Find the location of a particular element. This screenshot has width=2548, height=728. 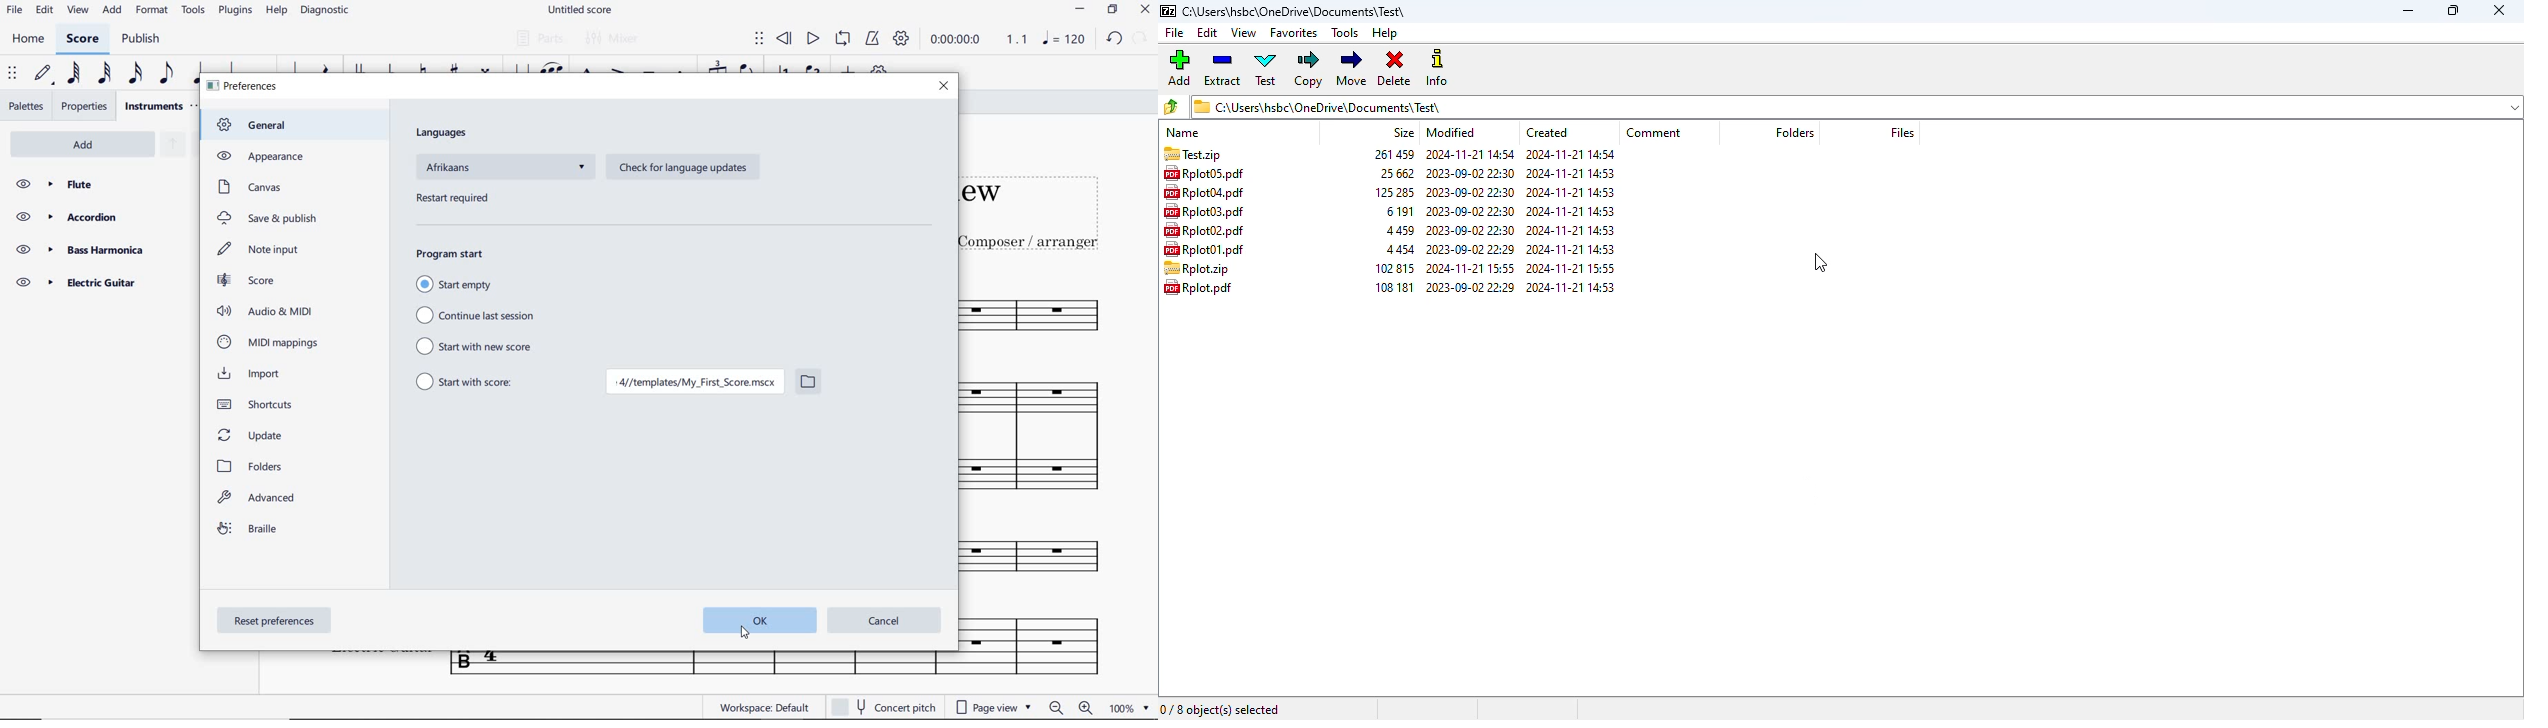

languages is located at coordinates (443, 133).